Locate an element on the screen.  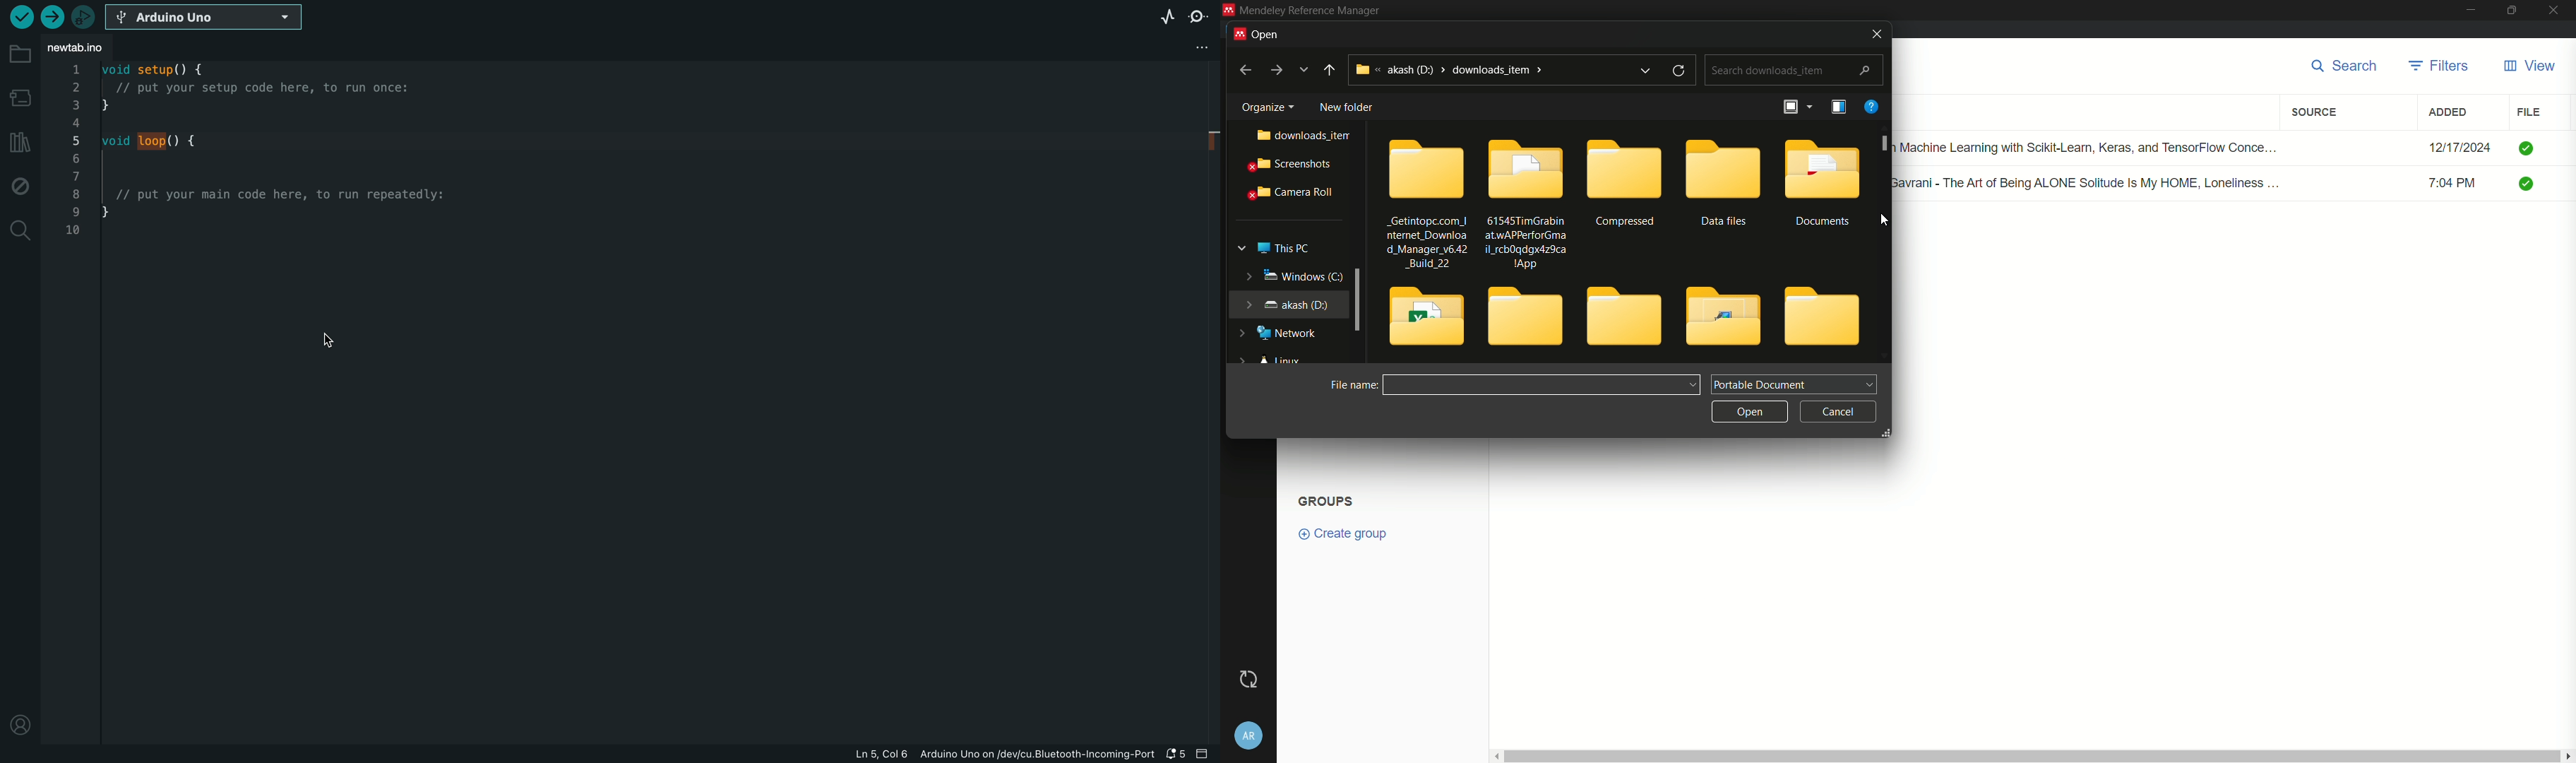
folder is located at coordinates (1821, 315).